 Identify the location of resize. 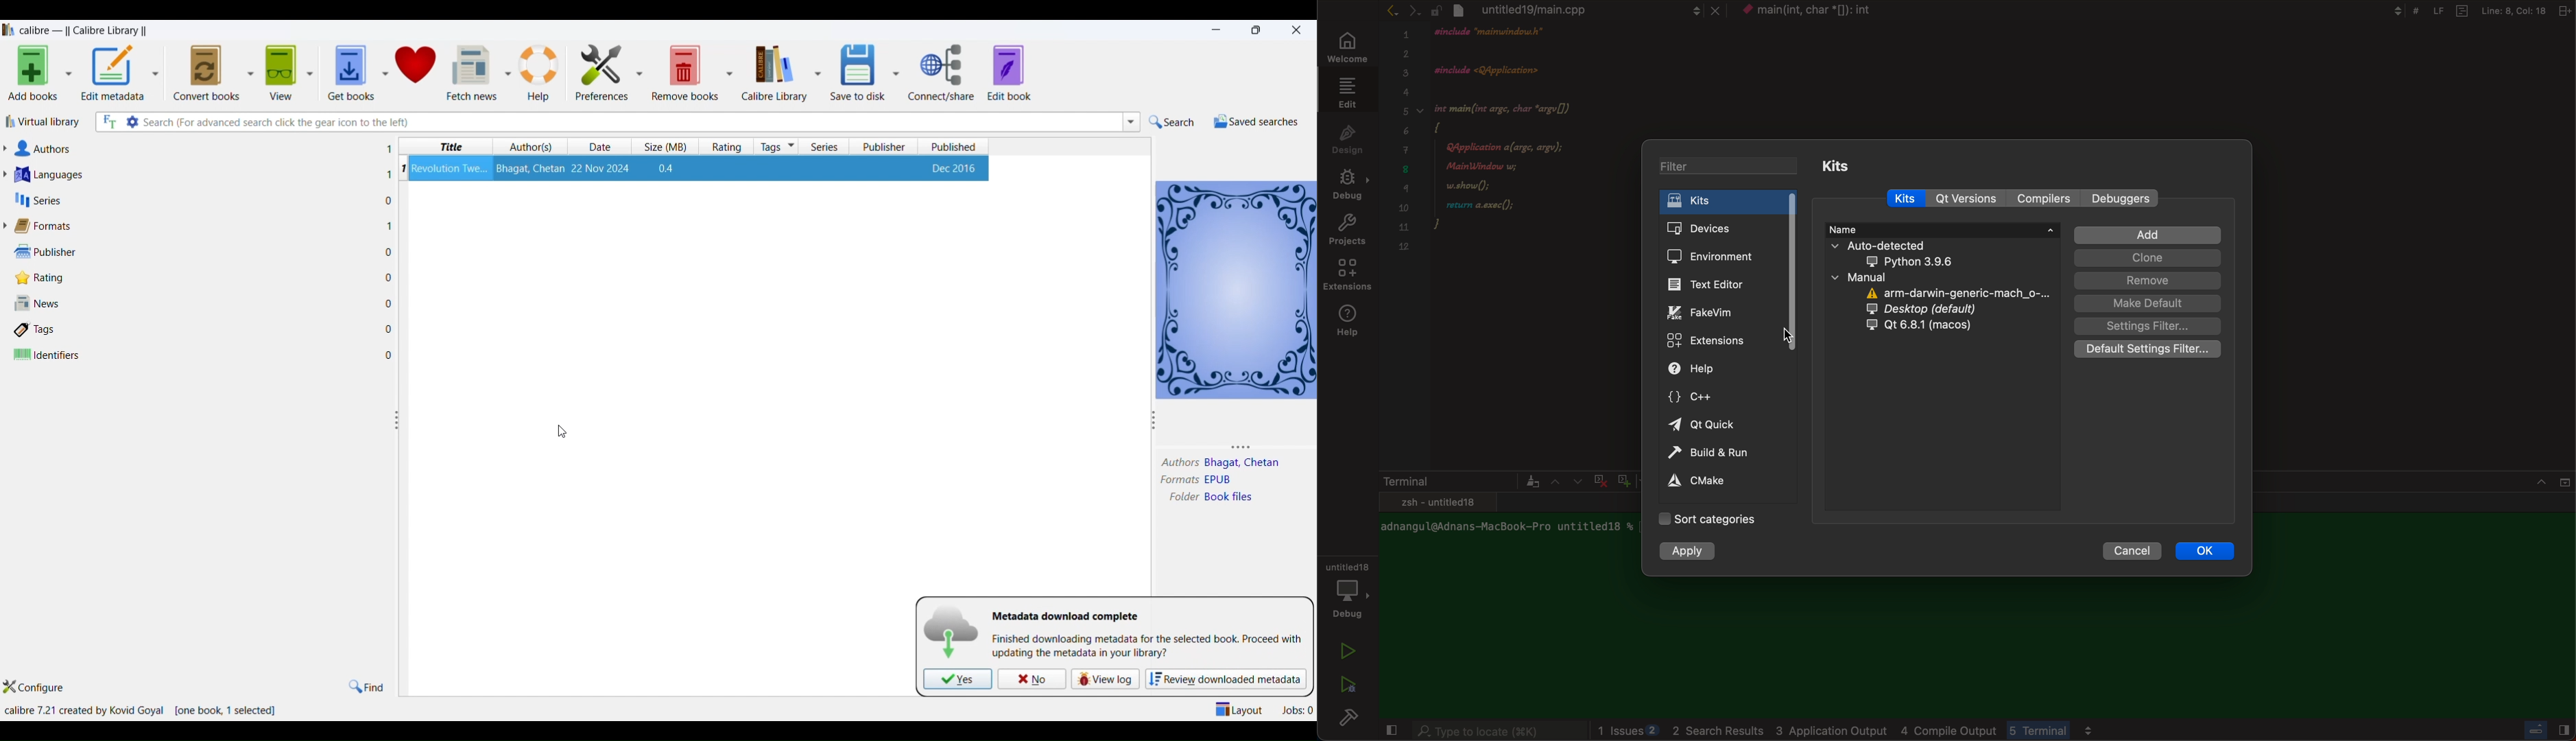
(396, 421).